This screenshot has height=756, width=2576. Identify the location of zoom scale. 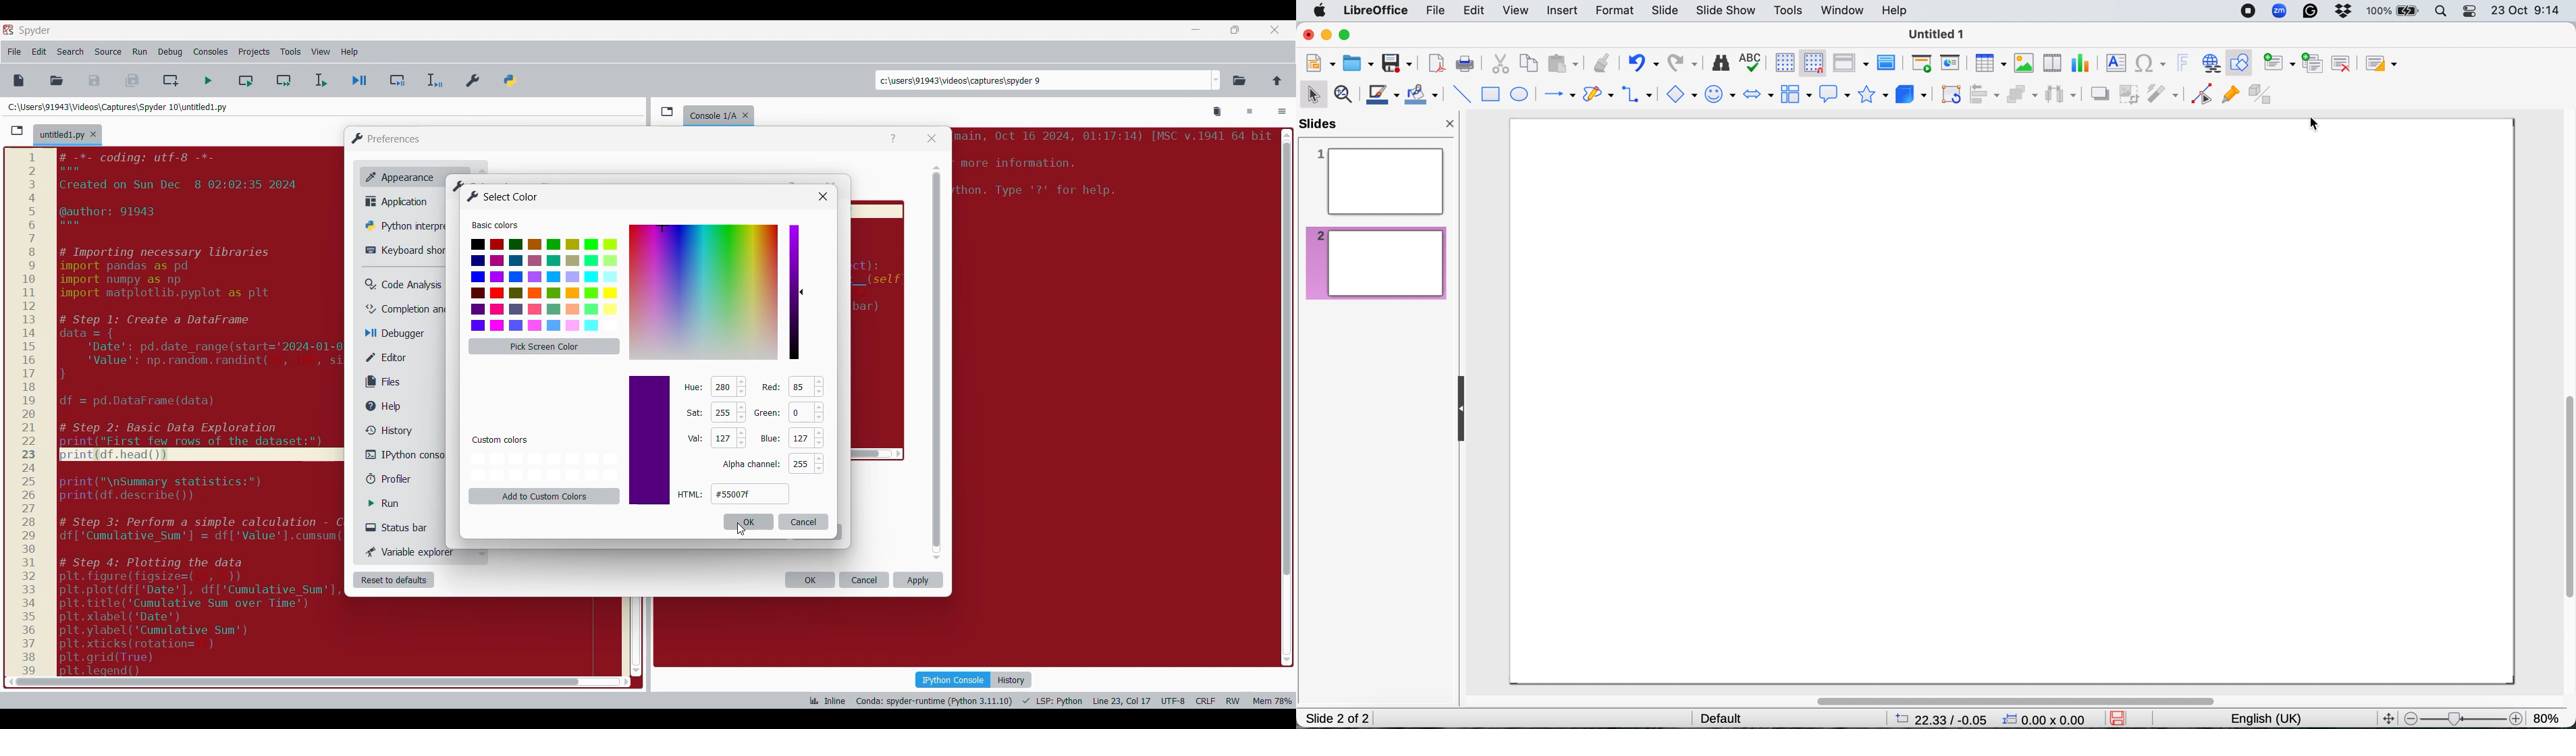
(2461, 716).